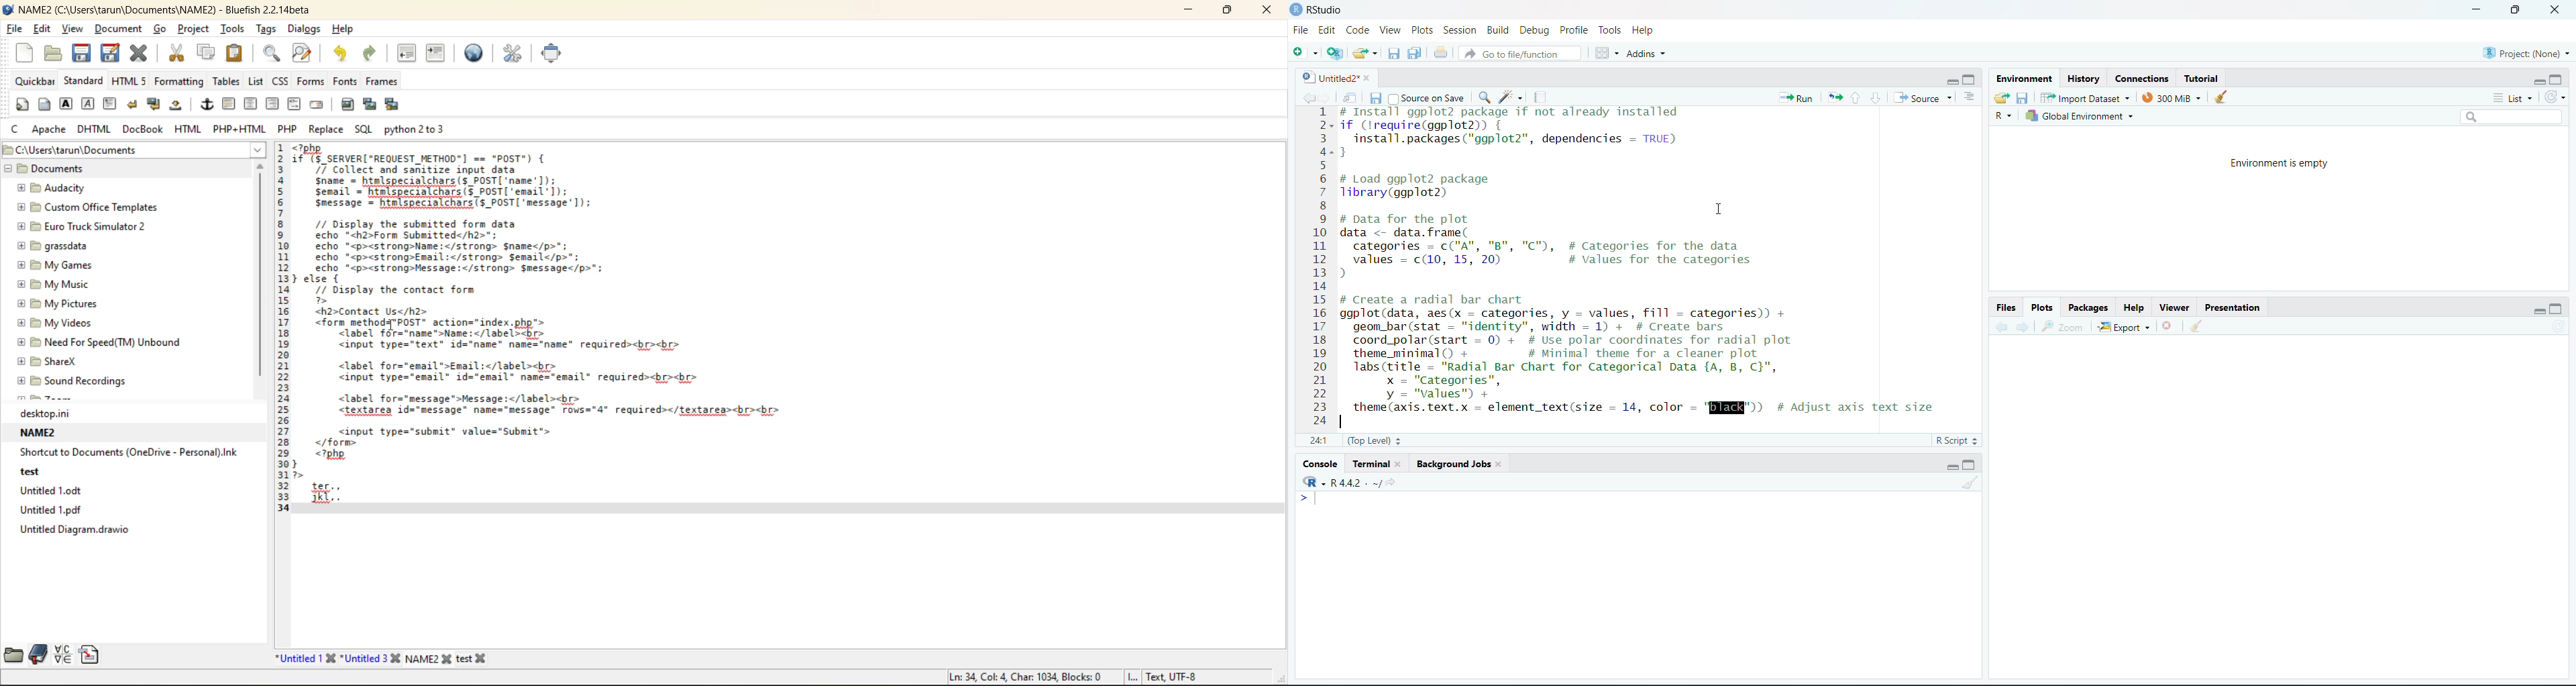  What do you see at coordinates (238, 128) in the screenshot?
I see `php html` at bounding box center [238, 128].